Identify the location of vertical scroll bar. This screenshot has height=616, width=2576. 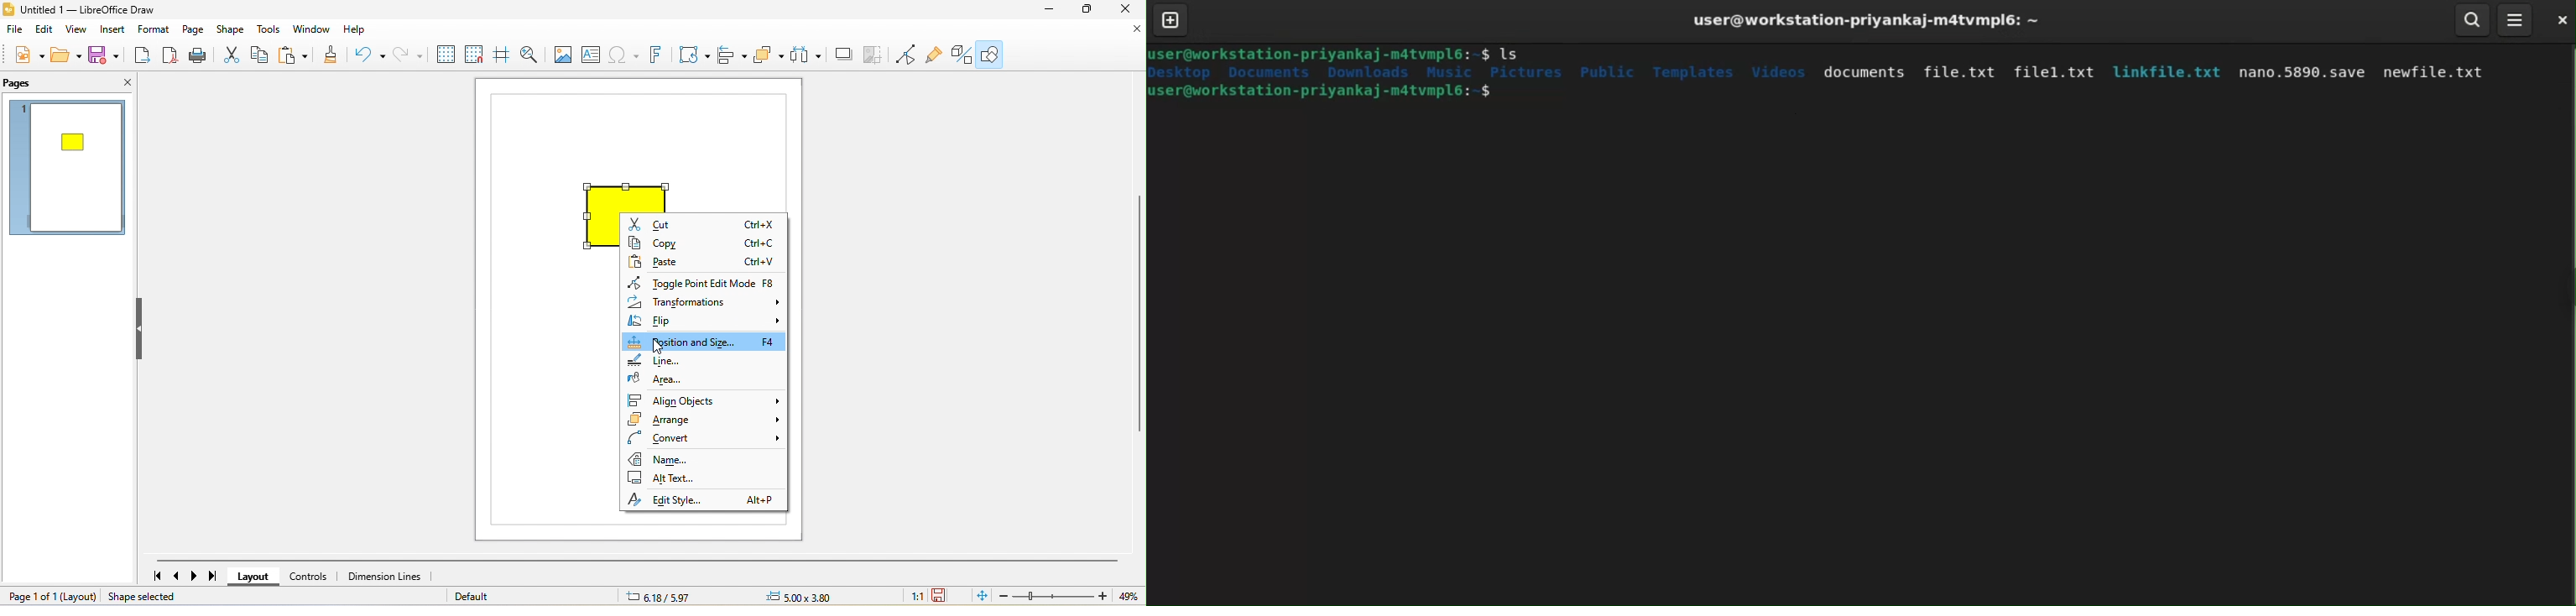
(1139, 319).